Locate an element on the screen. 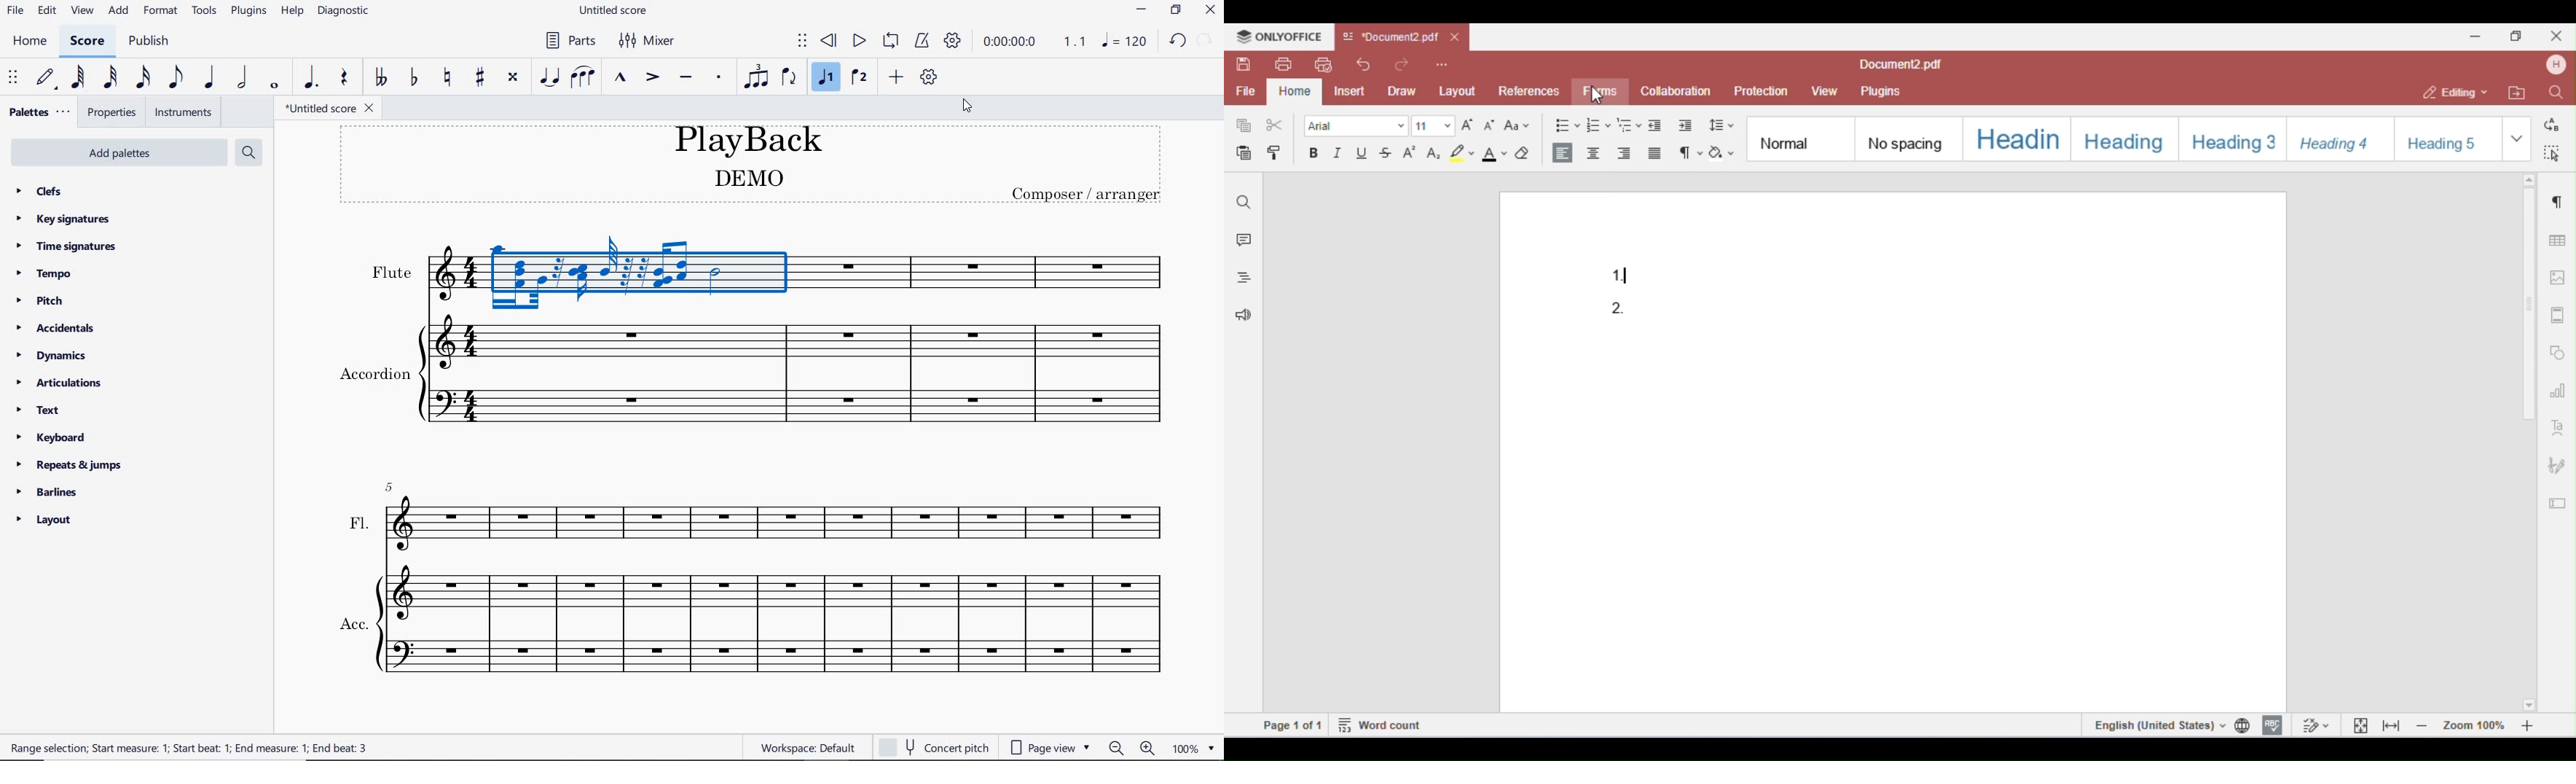 Image resolution: width=2576 pixels, height=784 pixels. 64th note is located at coordinates (79, 77).